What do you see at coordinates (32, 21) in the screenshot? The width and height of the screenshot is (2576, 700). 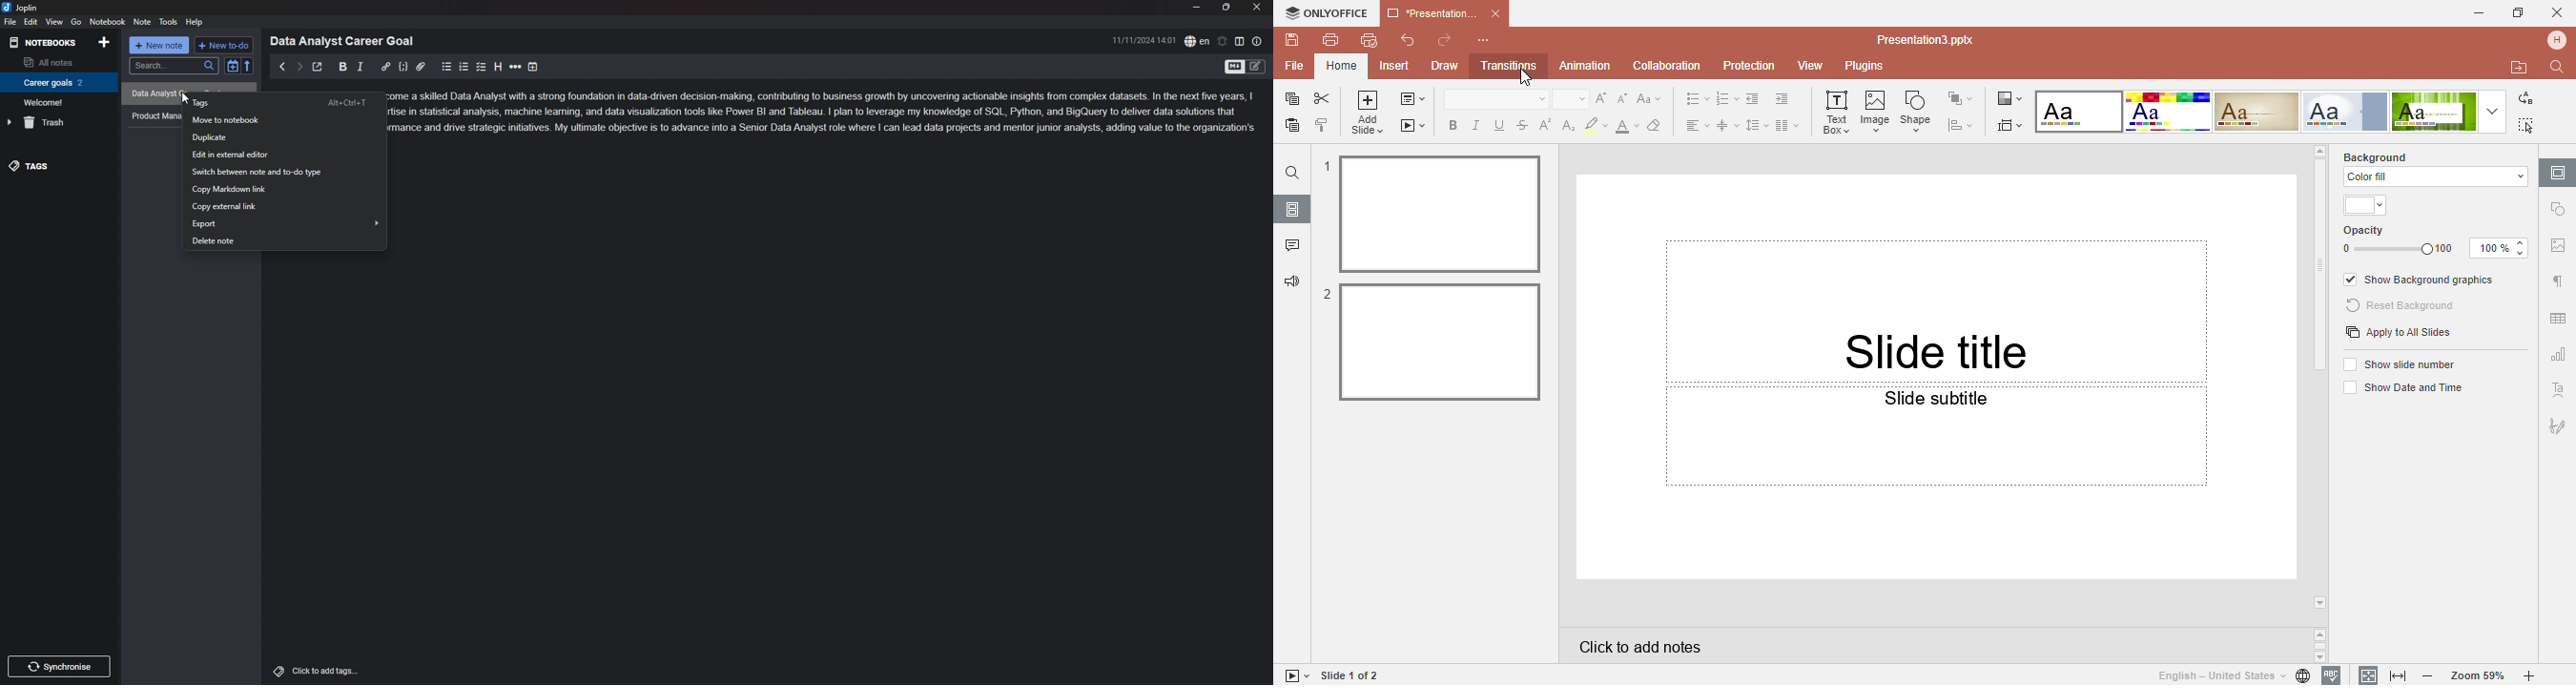 I see `edit` at bounding box center [32, 21].